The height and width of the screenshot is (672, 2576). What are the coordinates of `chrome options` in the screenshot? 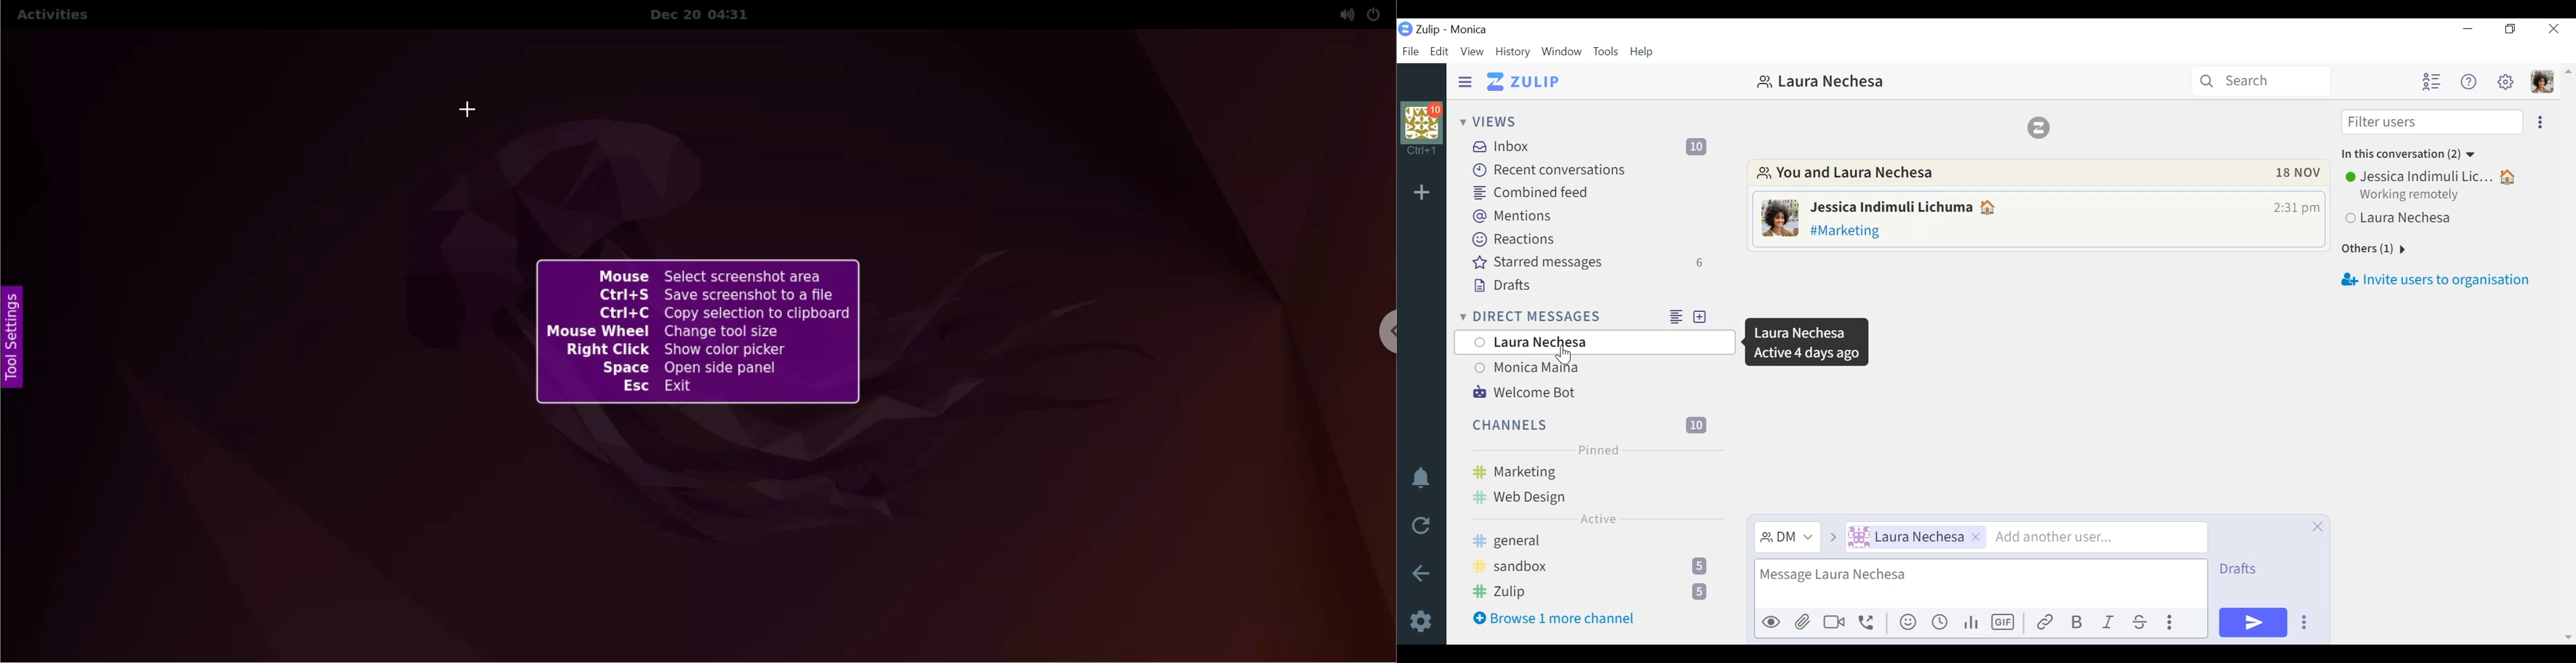 It's located at (1385, 332).